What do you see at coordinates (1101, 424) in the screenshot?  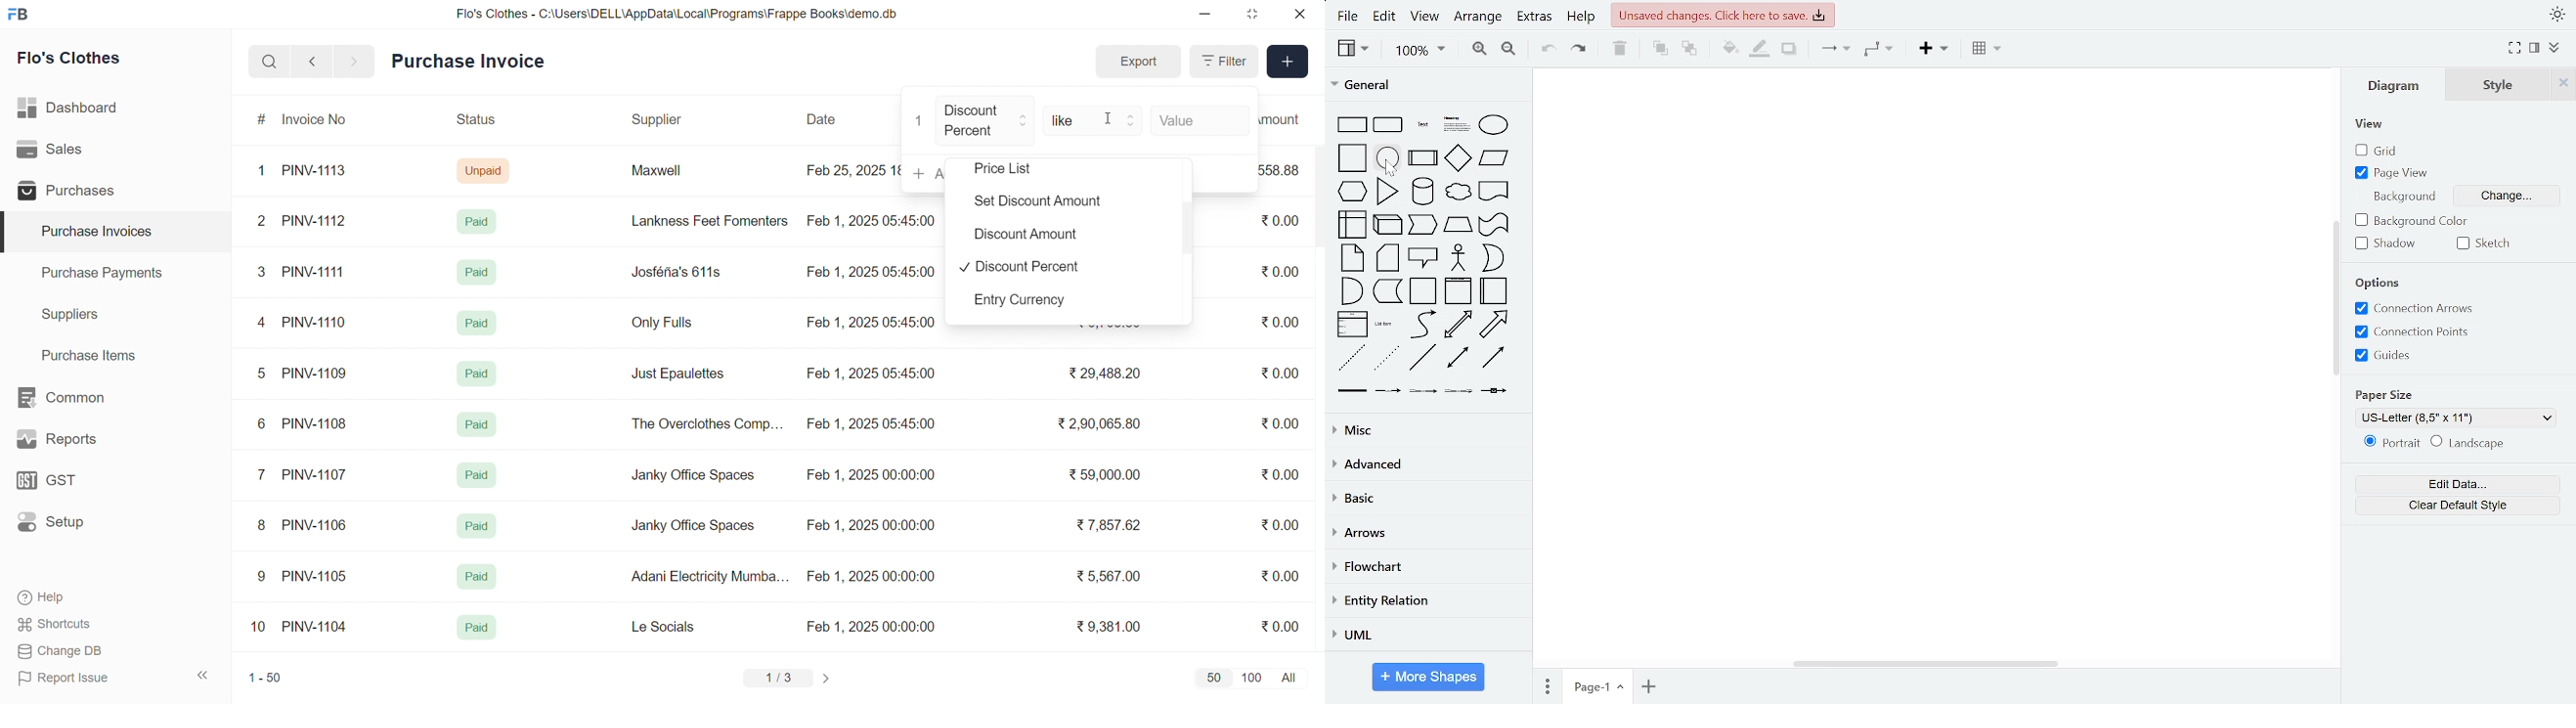 I see `₹ 2,90,065.80` at bounding box center [1101, 424].